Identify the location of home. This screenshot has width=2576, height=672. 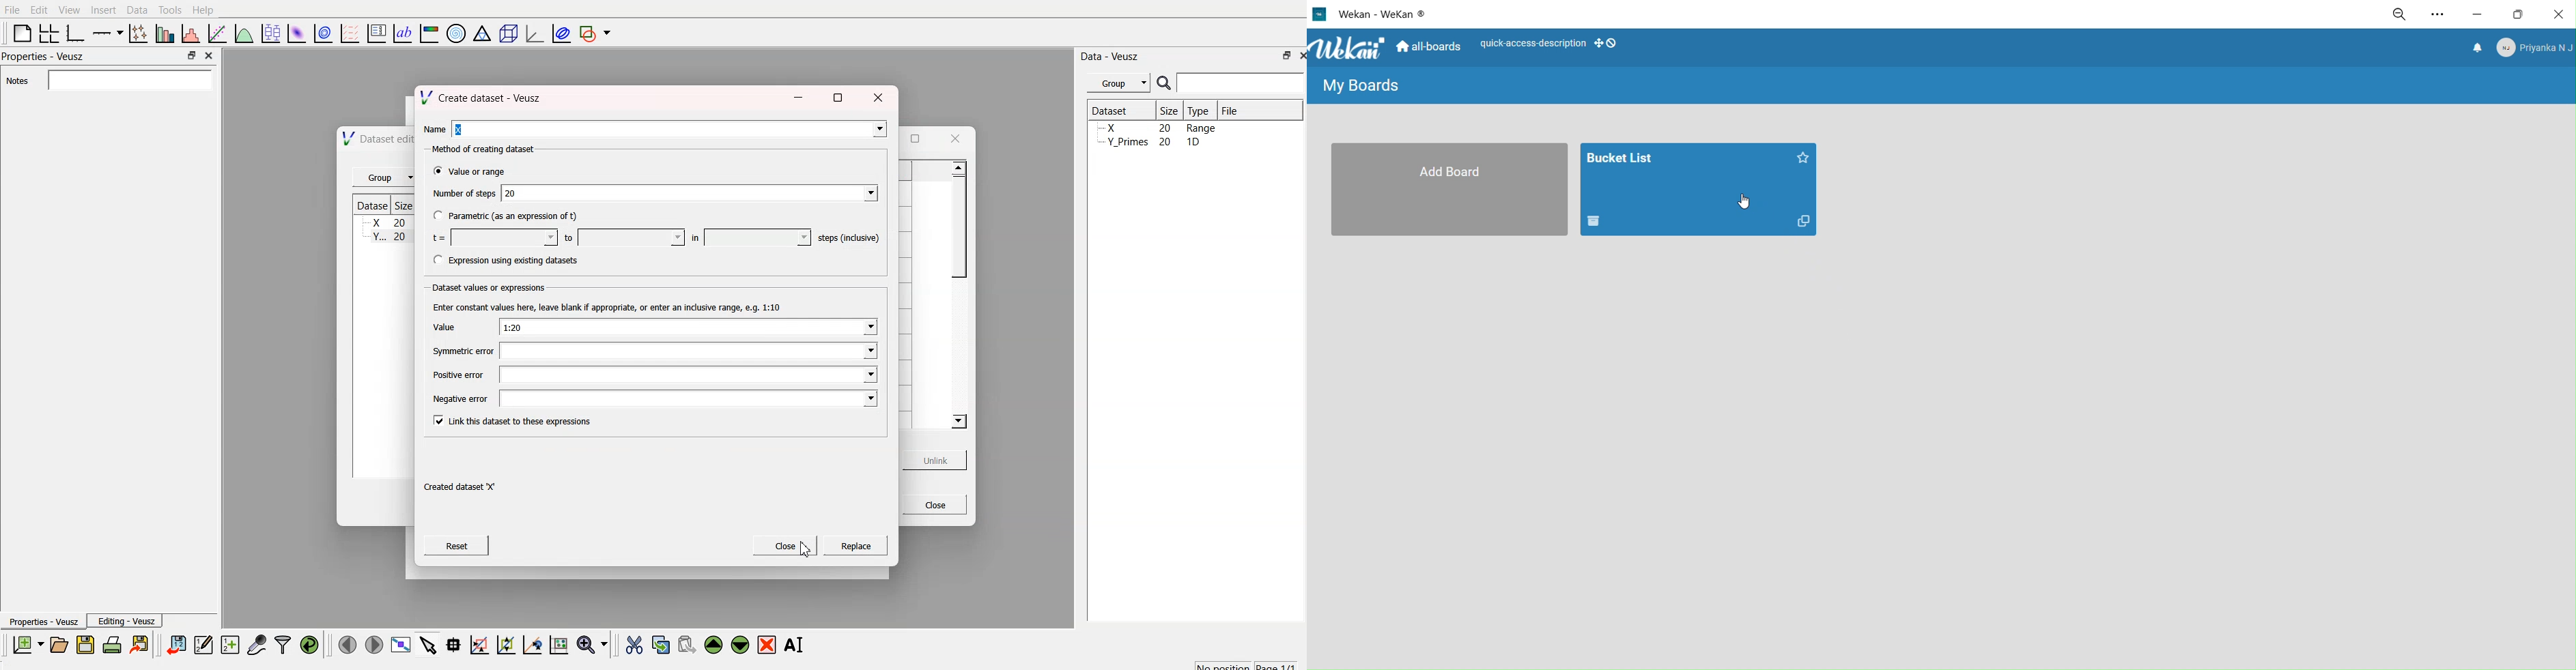
(1436, 45).